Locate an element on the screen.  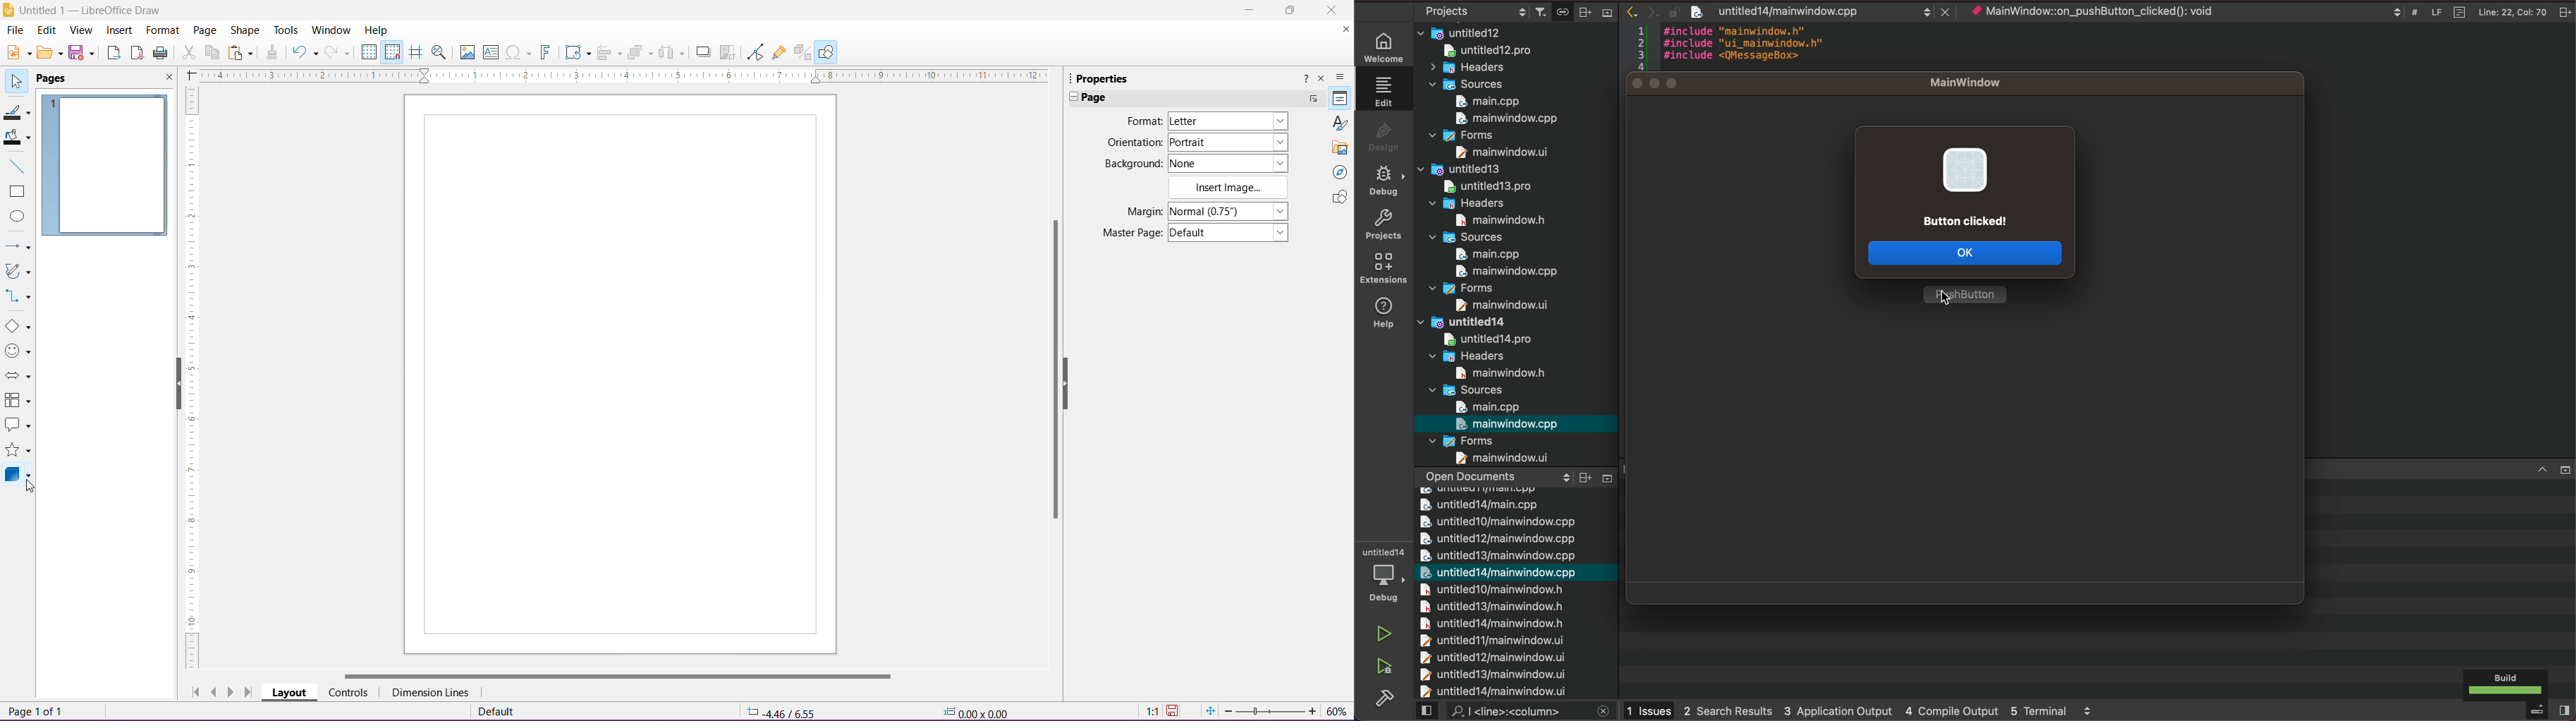
close bar is located at coordinates (2553, 468).